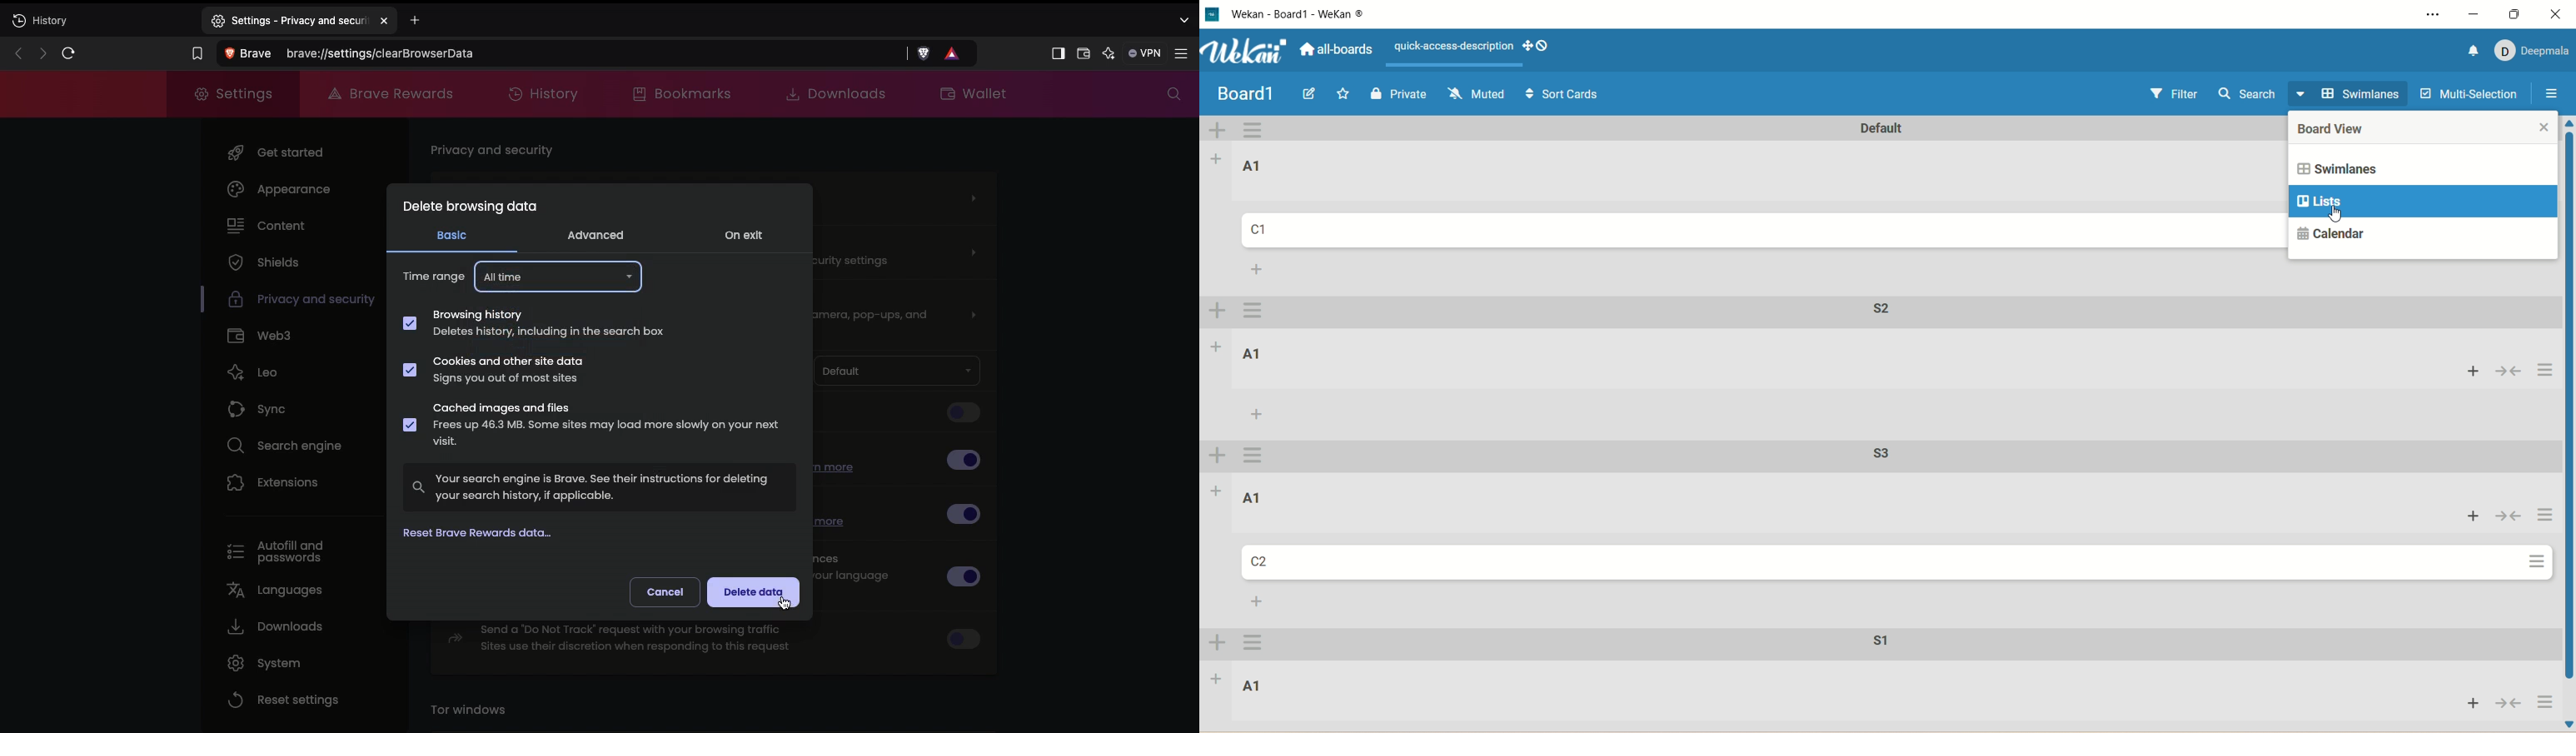 Image resolution: width=2576 pixels, height=756 pixels. What do you see at coordinates (1218, 346) in the screenshot?
I see `add` at bounding box center [1218, 346].